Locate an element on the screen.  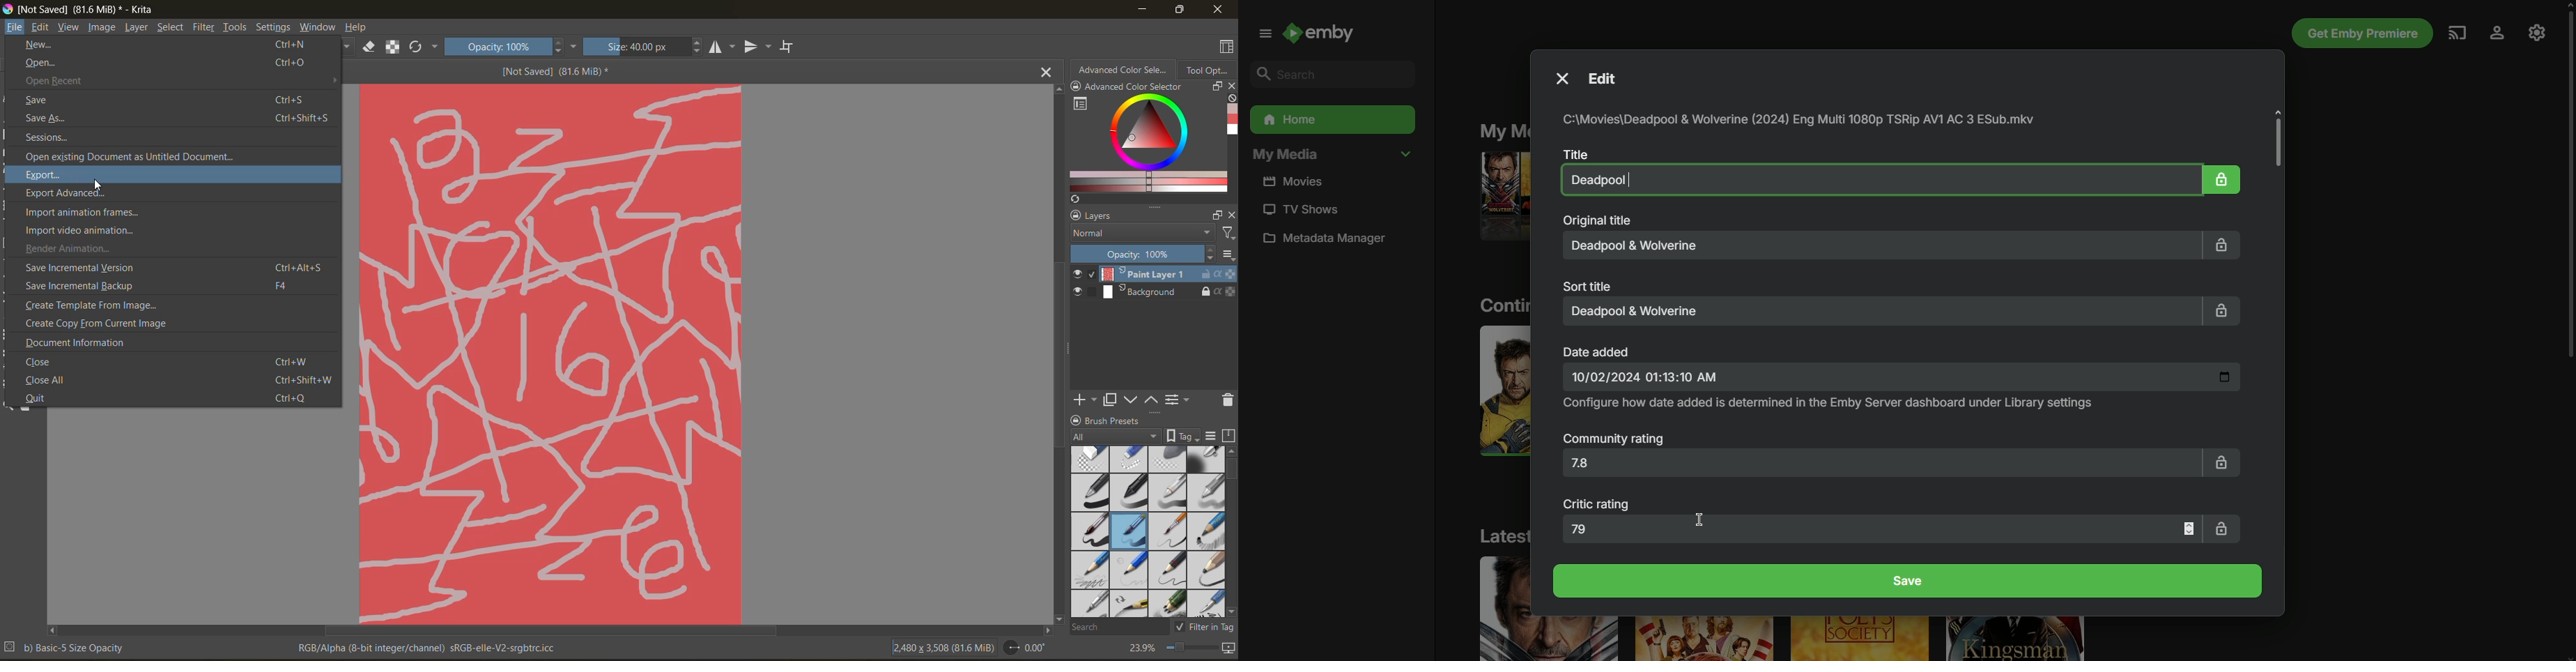
metadata is located at coordinates (430, 648).